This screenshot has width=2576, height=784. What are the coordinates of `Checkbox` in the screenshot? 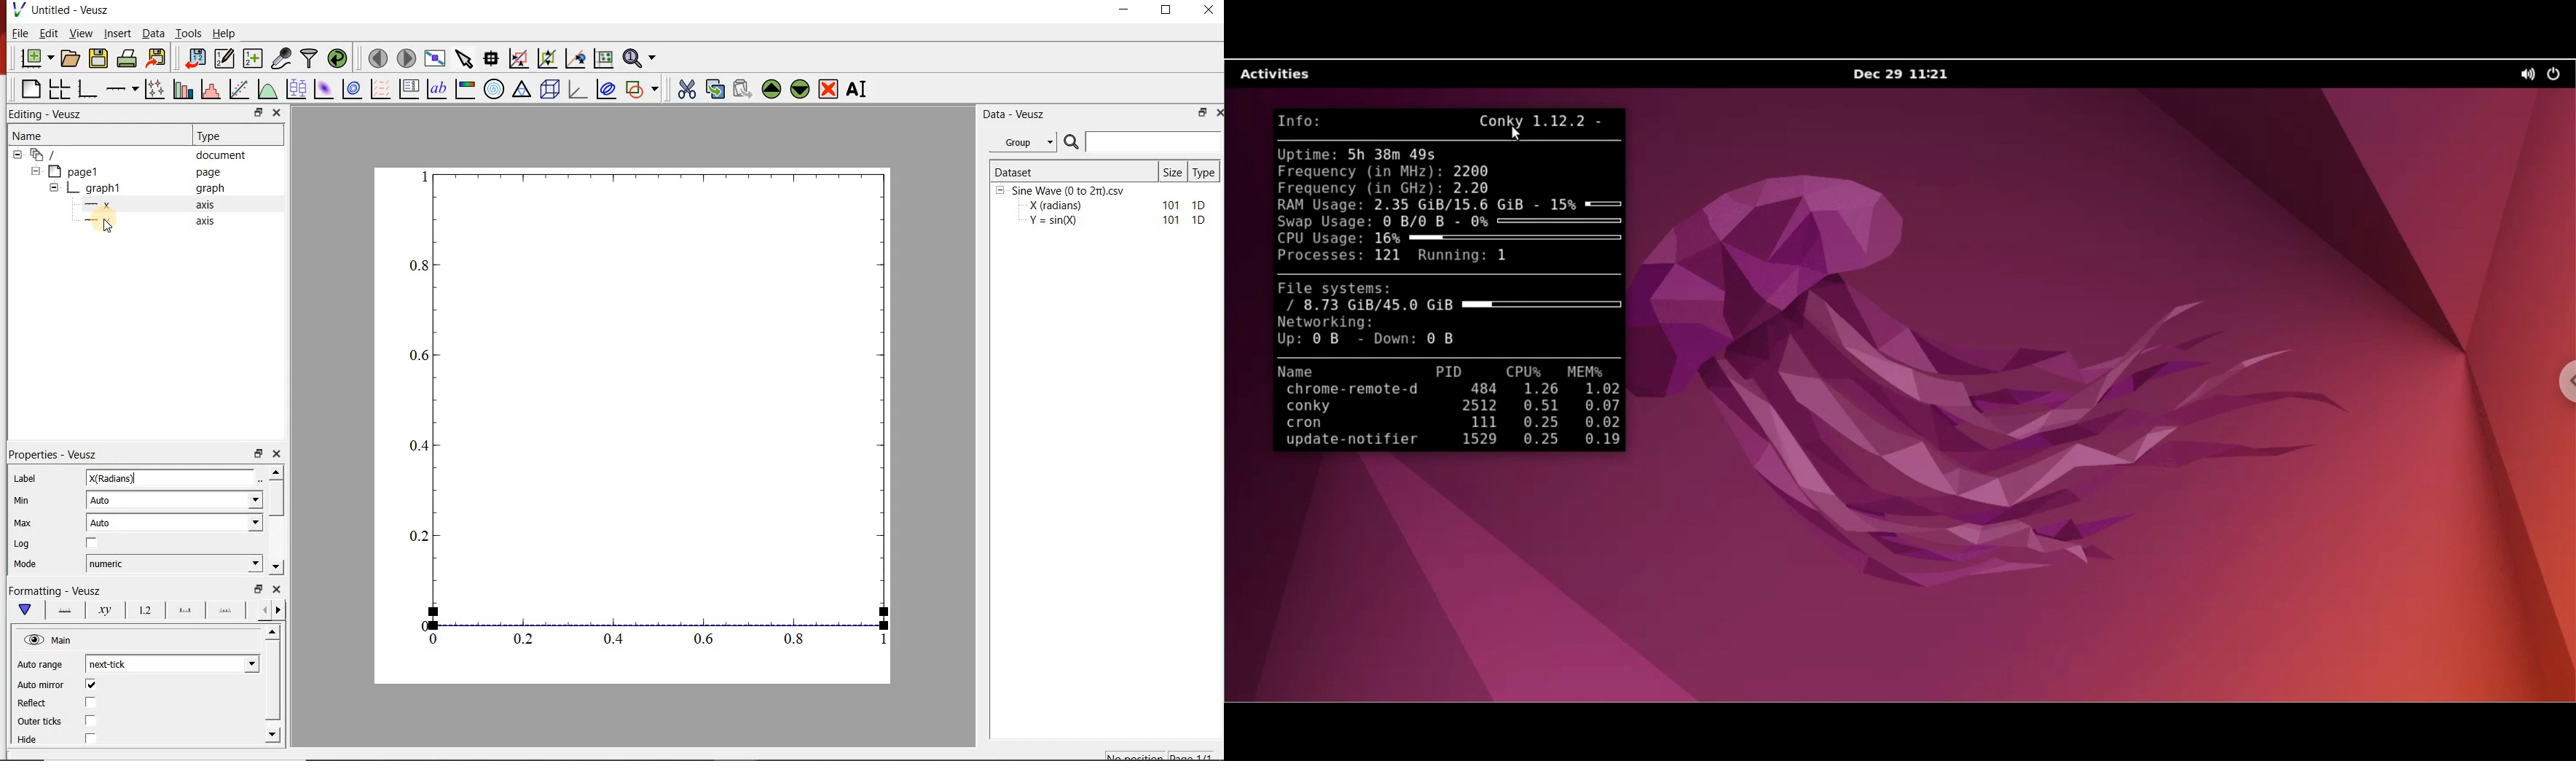 It's located at (93, 544).